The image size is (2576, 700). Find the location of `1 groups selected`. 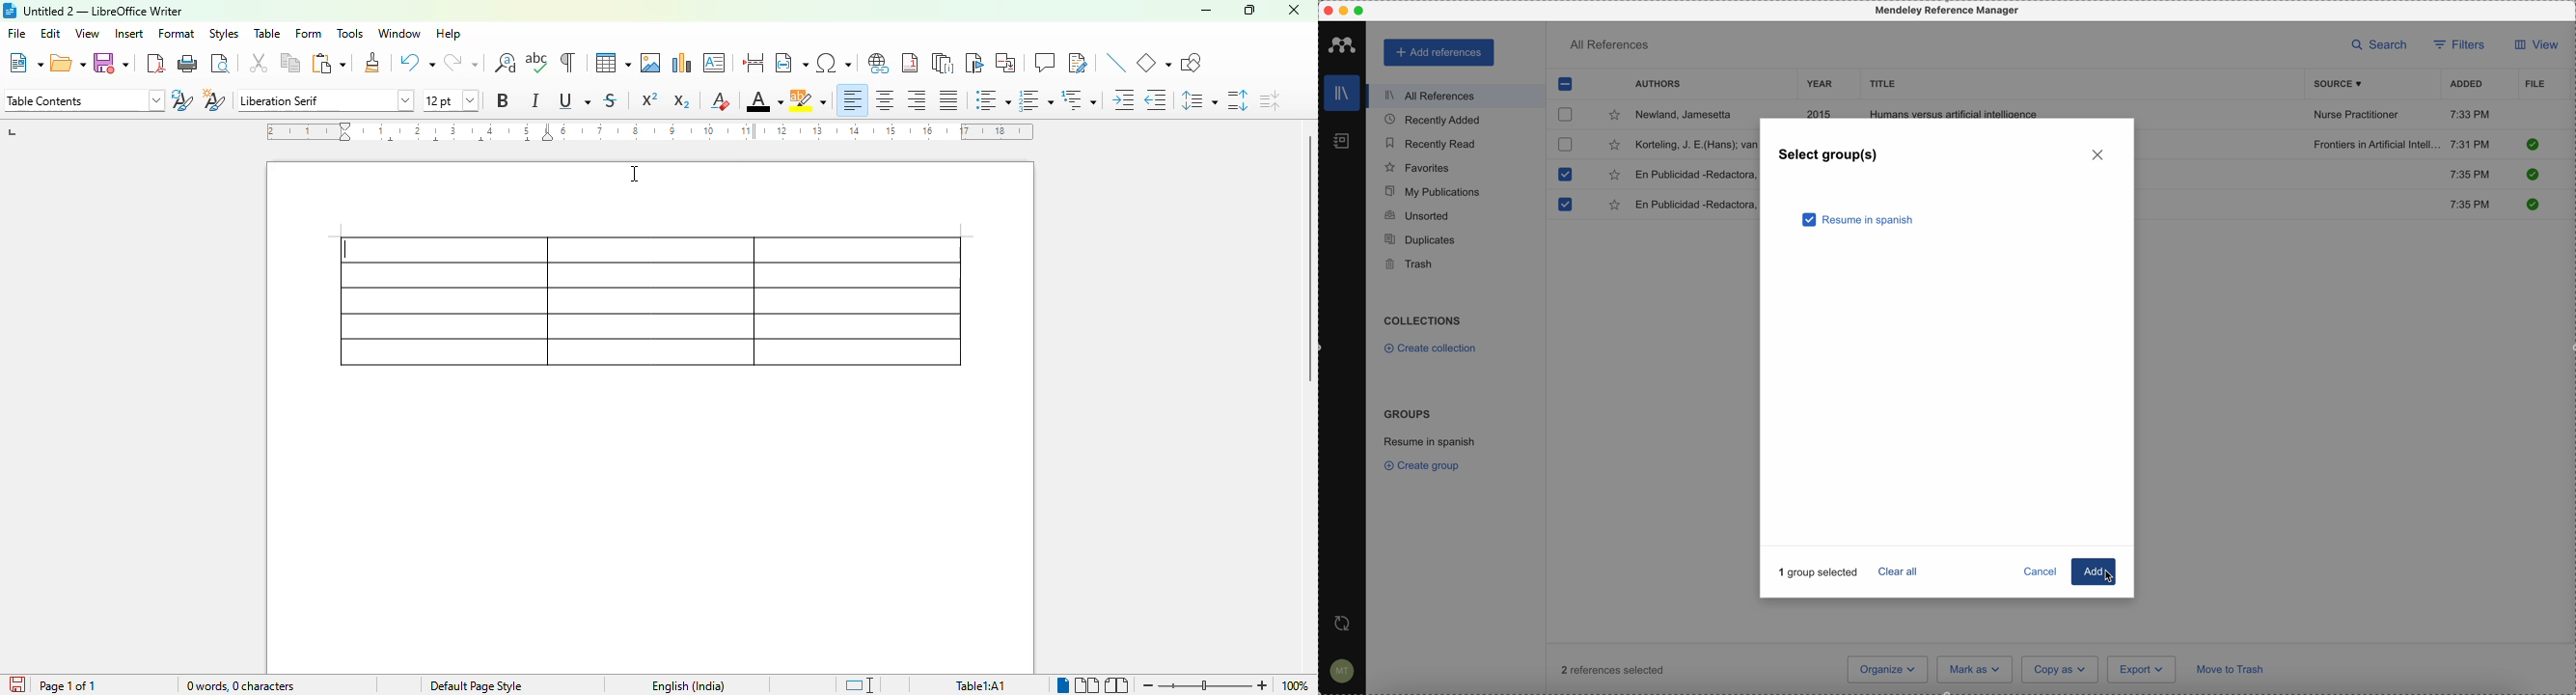

1 groups selected is located at coordinates (1822, 571).